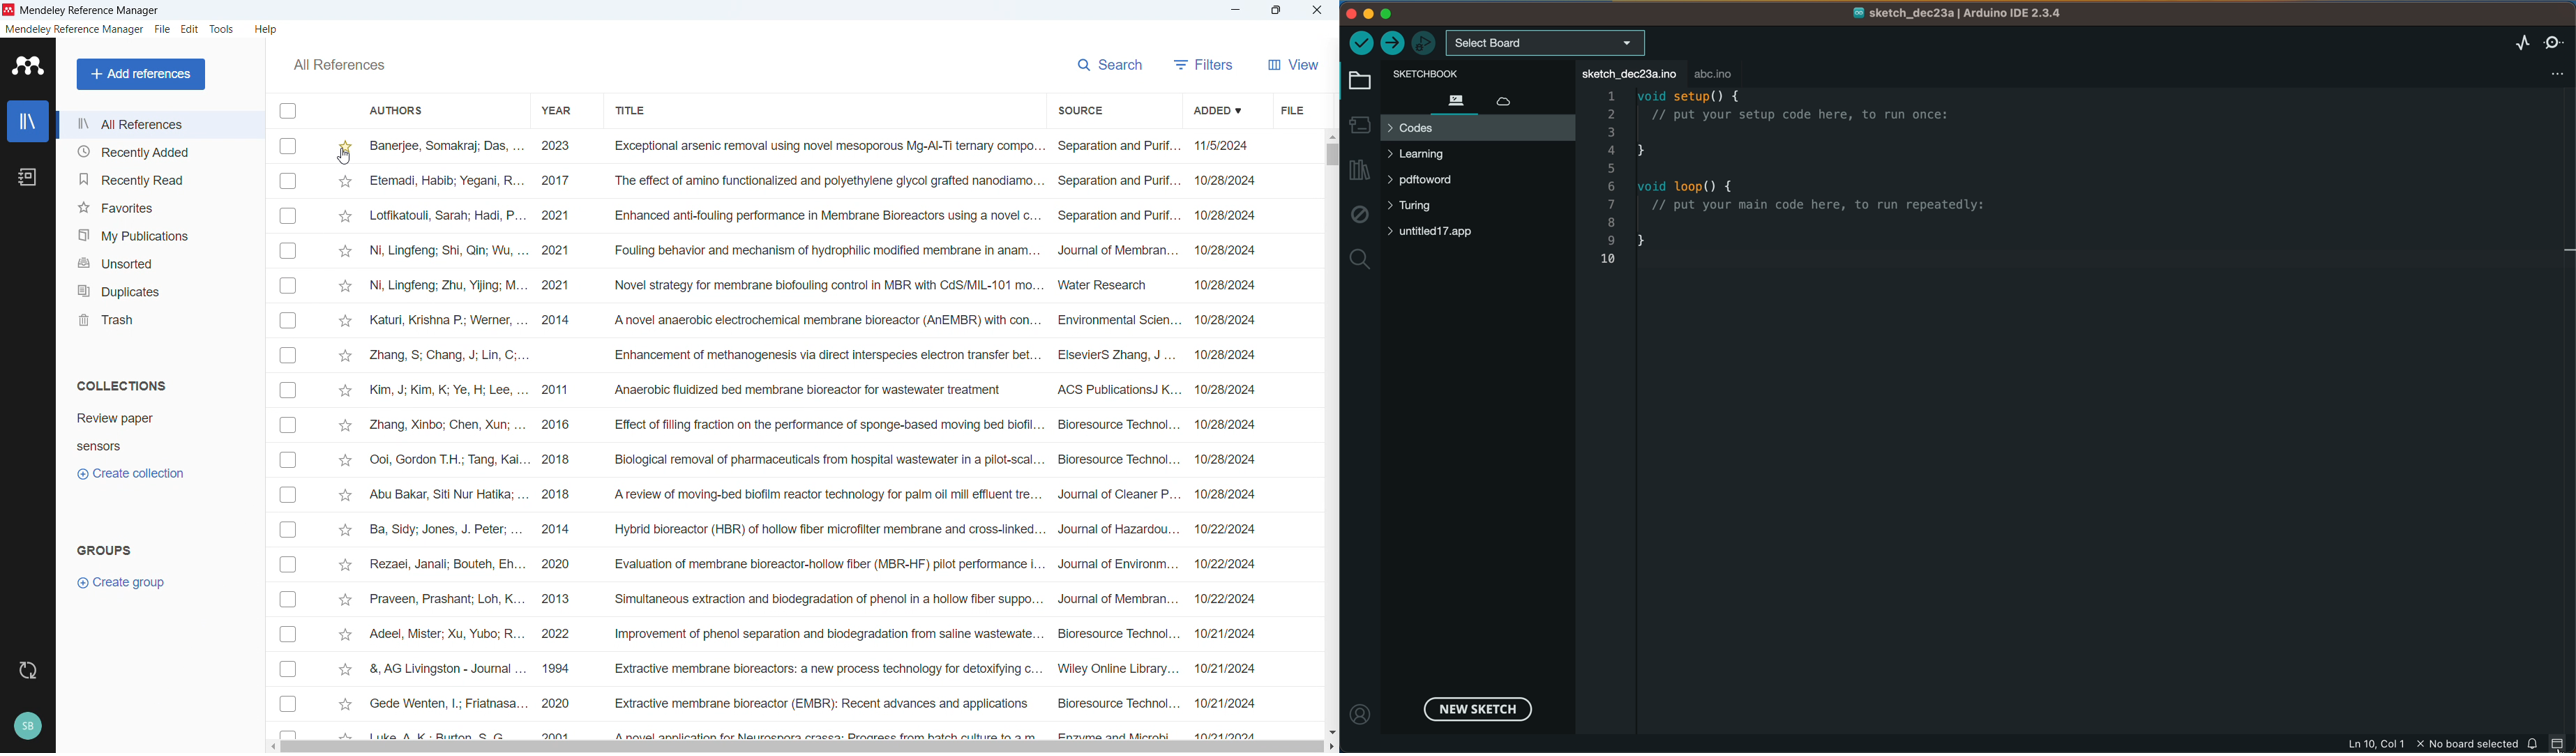 The width and height of the screenshot is (2576, 756). Describe the element at coordinates (1293, 64) in the screenshot. I see `View ` at that location.